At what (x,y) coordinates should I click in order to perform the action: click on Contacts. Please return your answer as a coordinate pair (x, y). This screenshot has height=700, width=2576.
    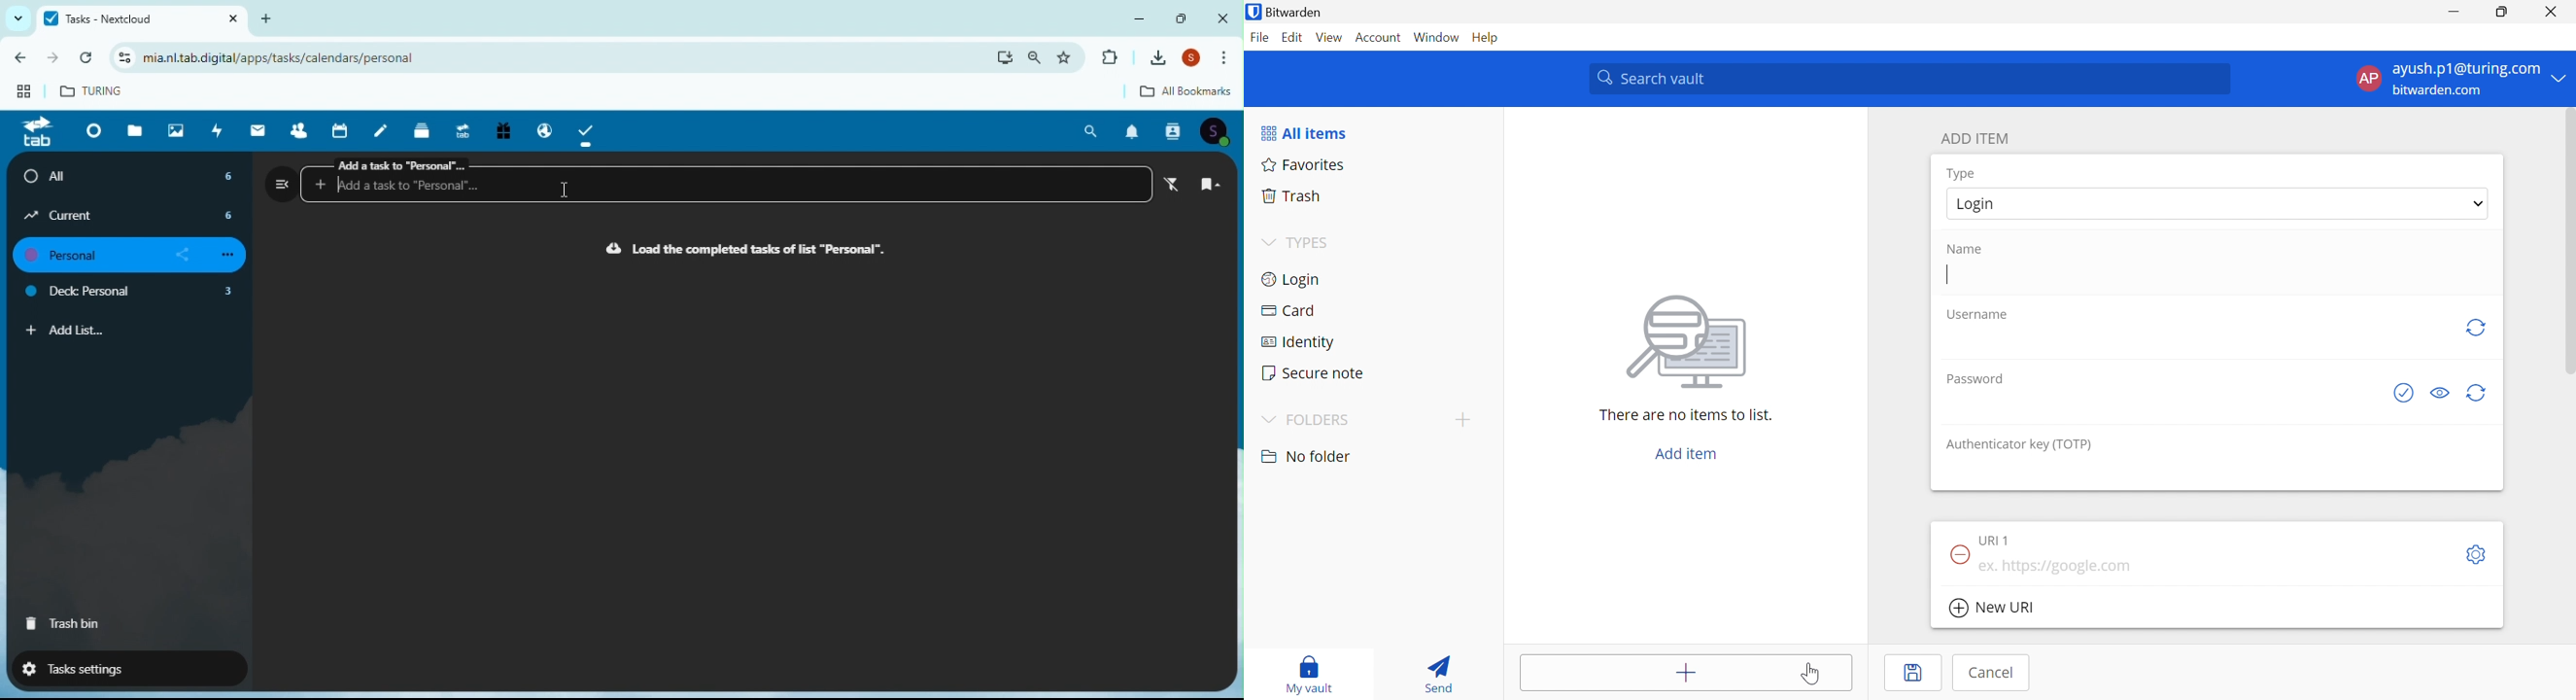
    Looking at the image, I should click on (1175, 131).